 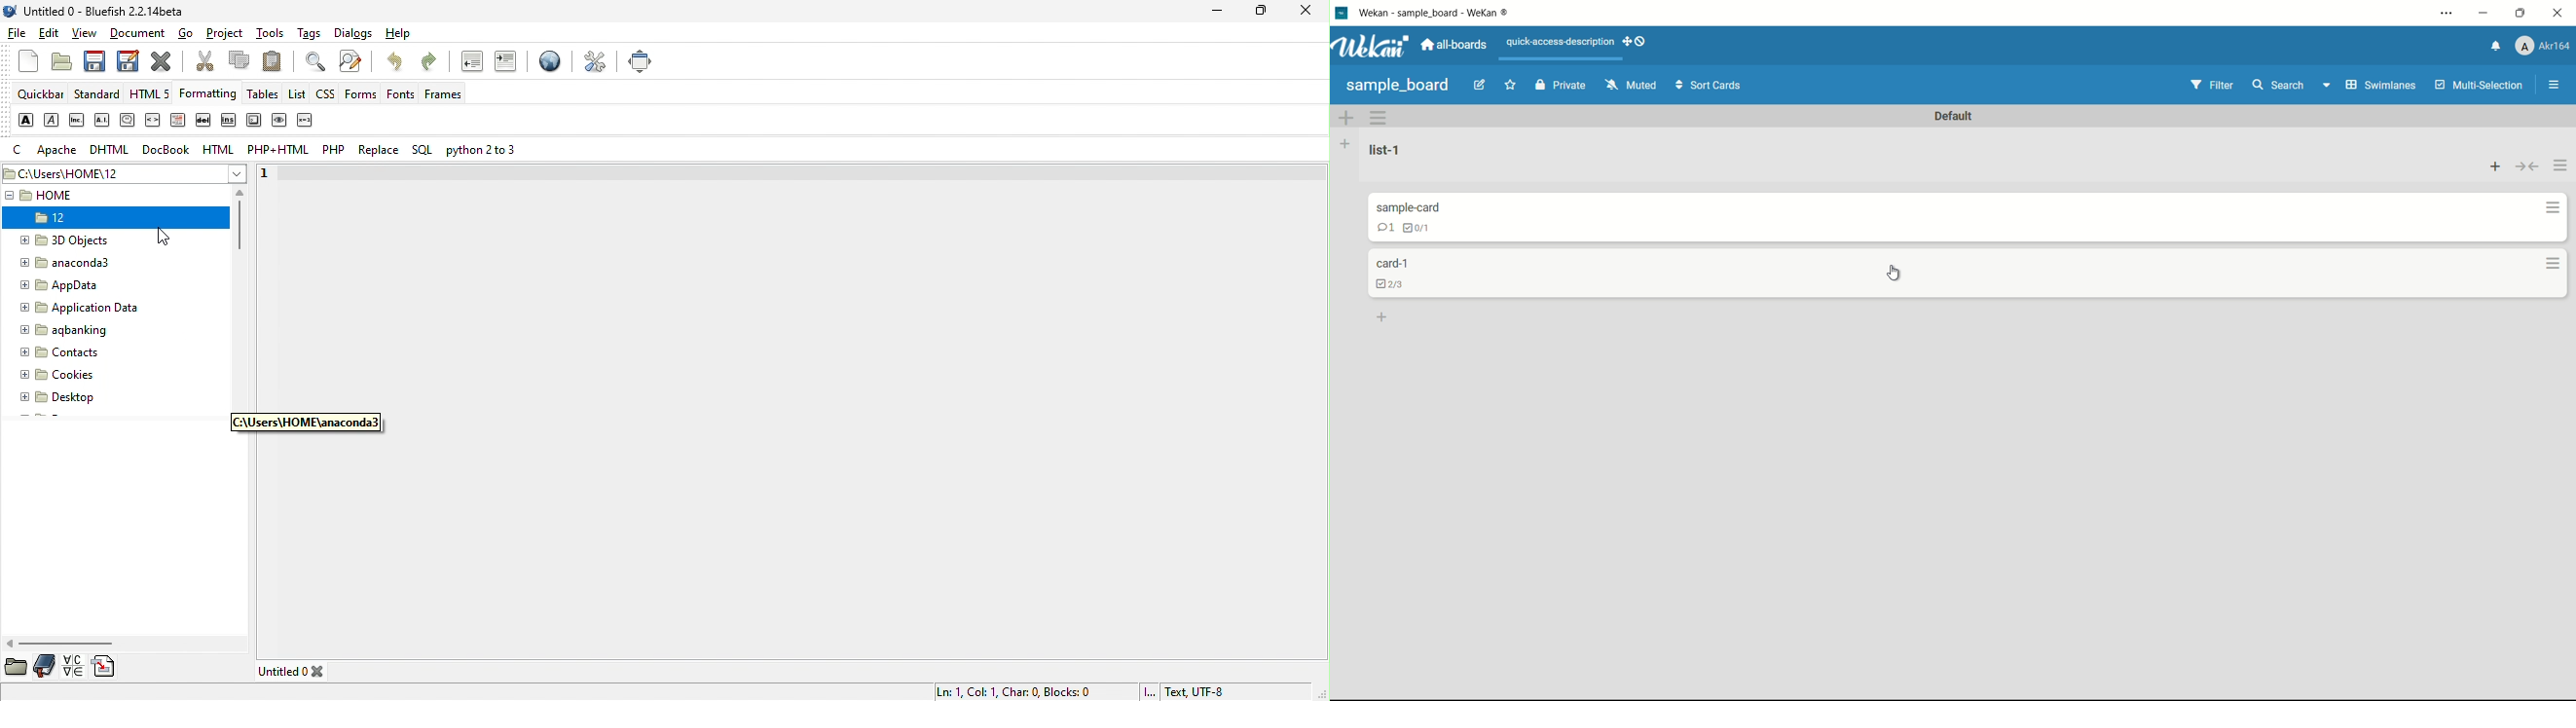 What do you see at coordinates (102, 122) in the screenshot?
I see `acronym` at bounding box center [102, 122].